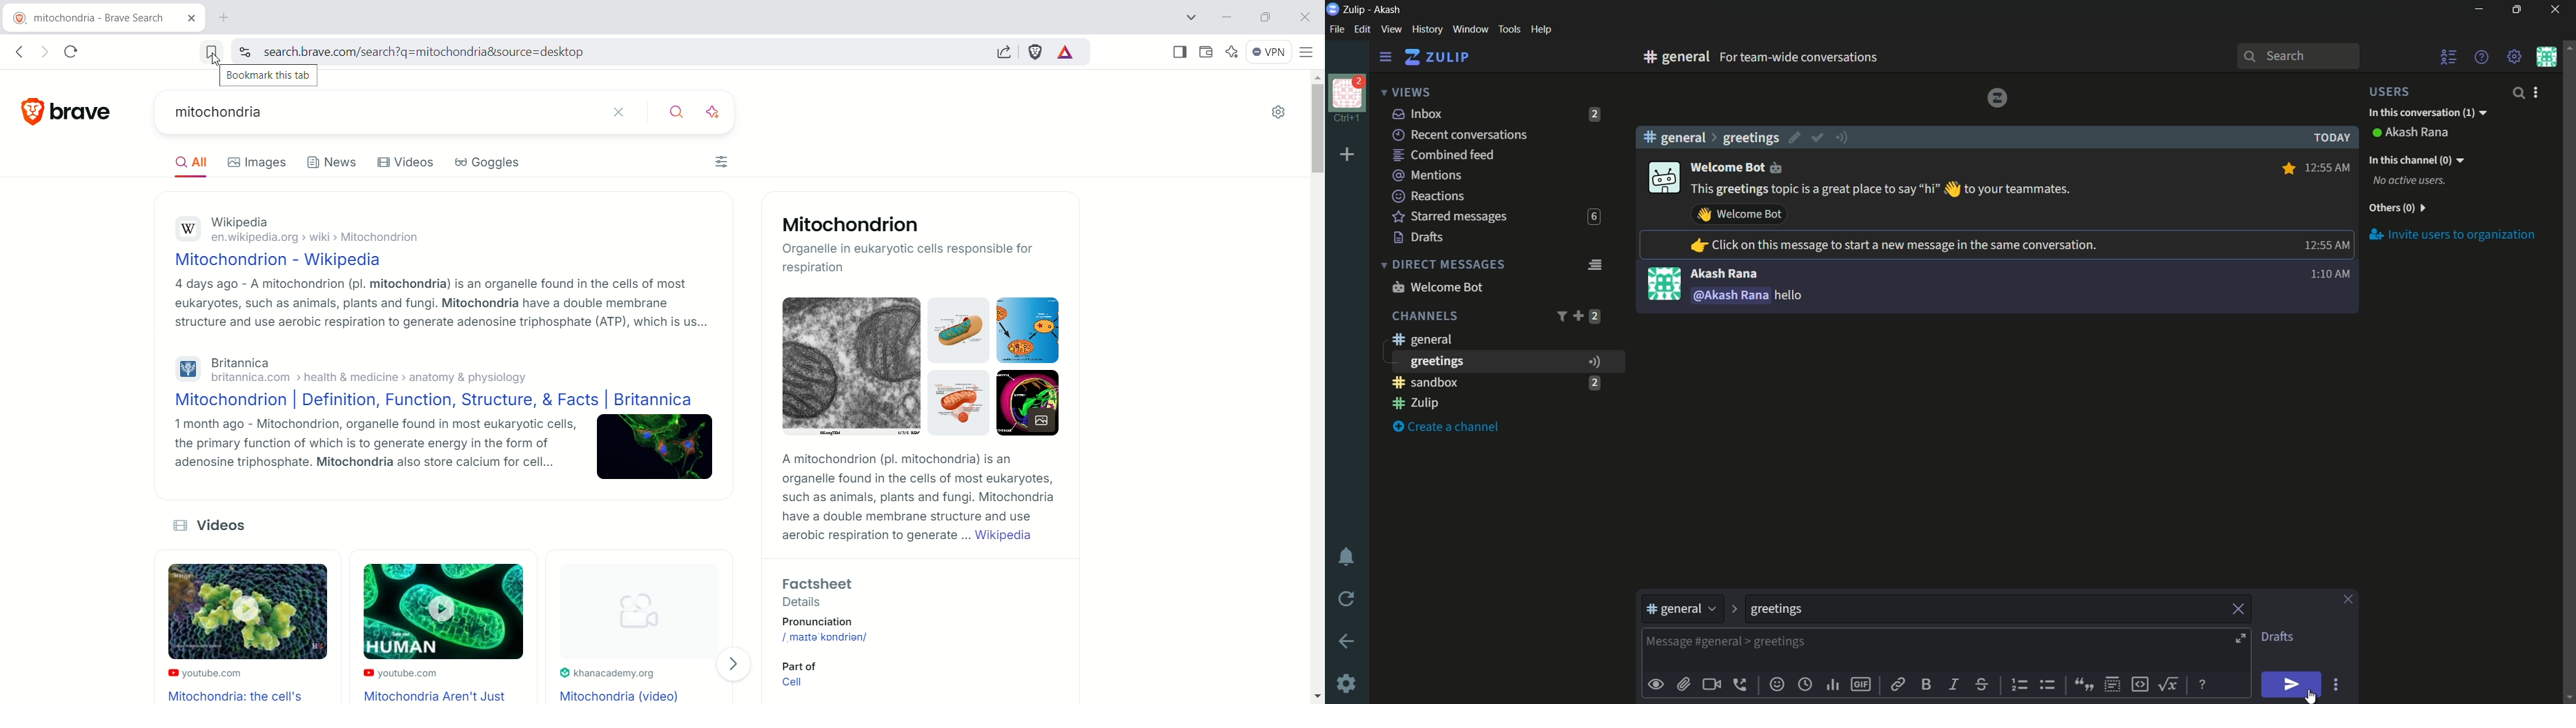 The image size is (2576, 728). Describe the element at coordinates (2311, 696) in the screenshot. I see `cursor` at that location.